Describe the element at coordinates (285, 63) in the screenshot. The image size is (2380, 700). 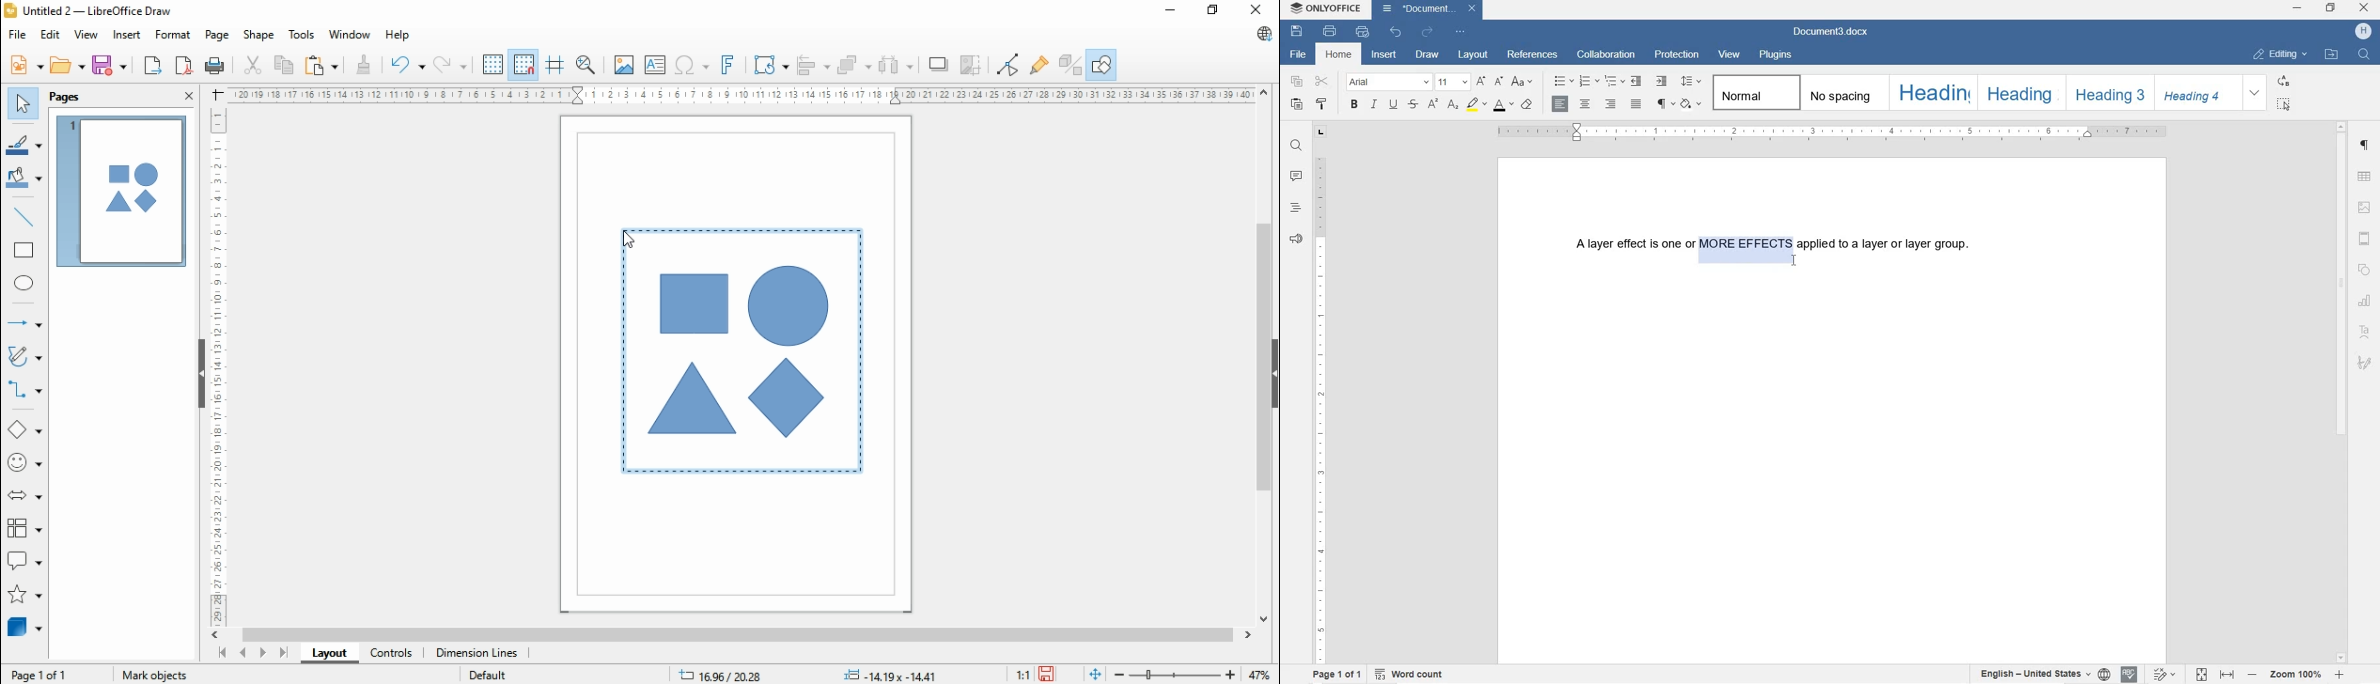
I see `copy` at that location.